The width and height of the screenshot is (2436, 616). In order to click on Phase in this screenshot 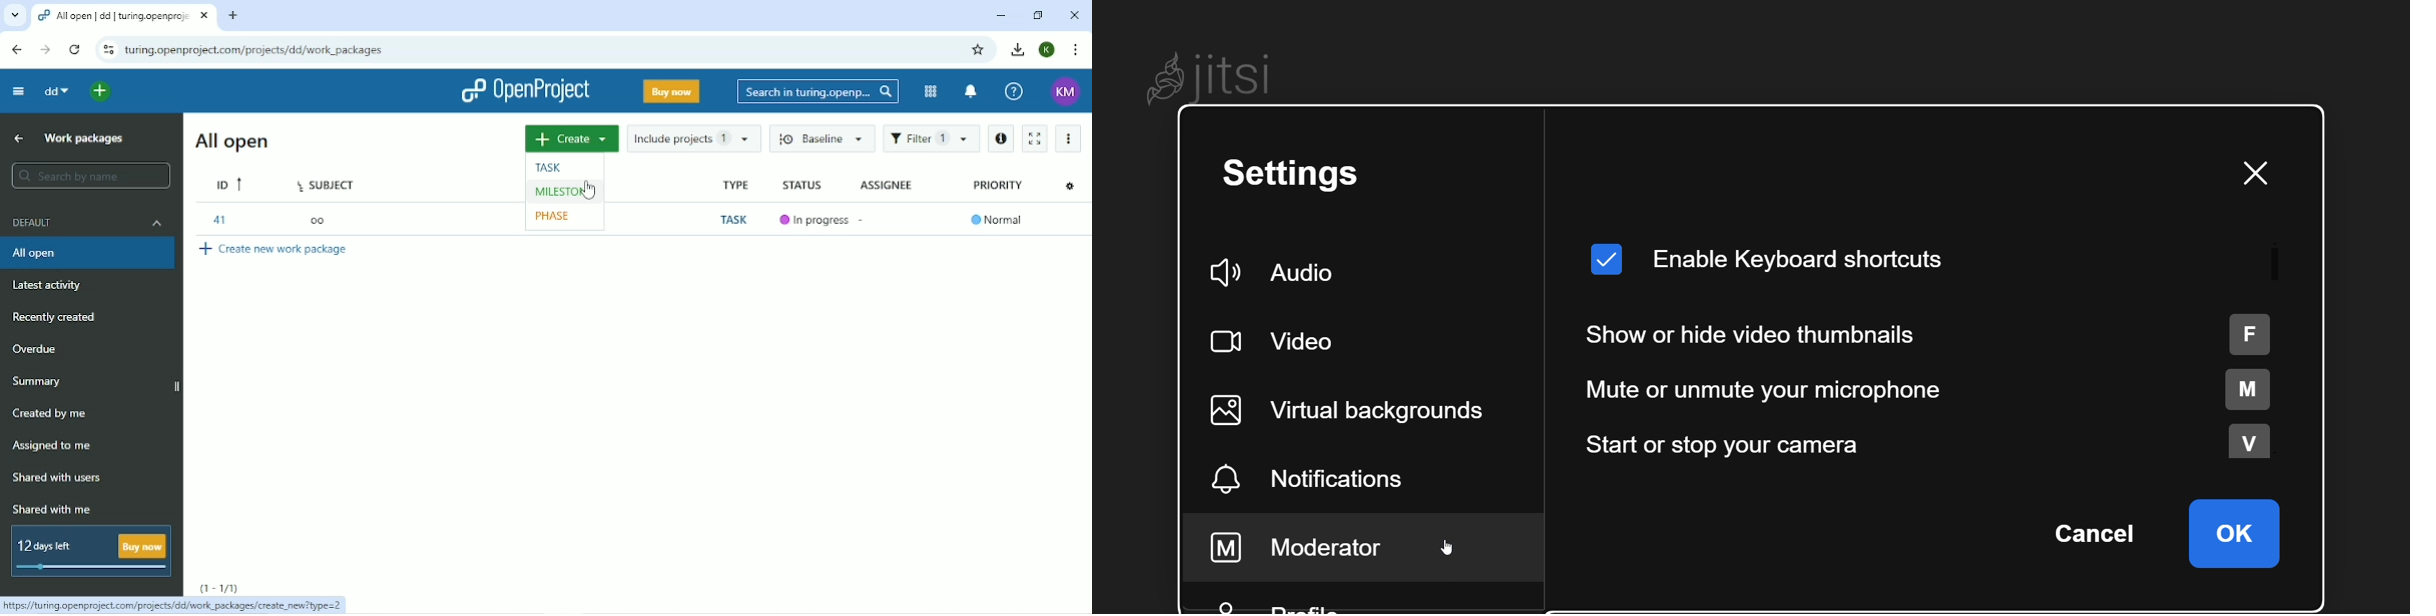, I will do `click(555, 218)`.